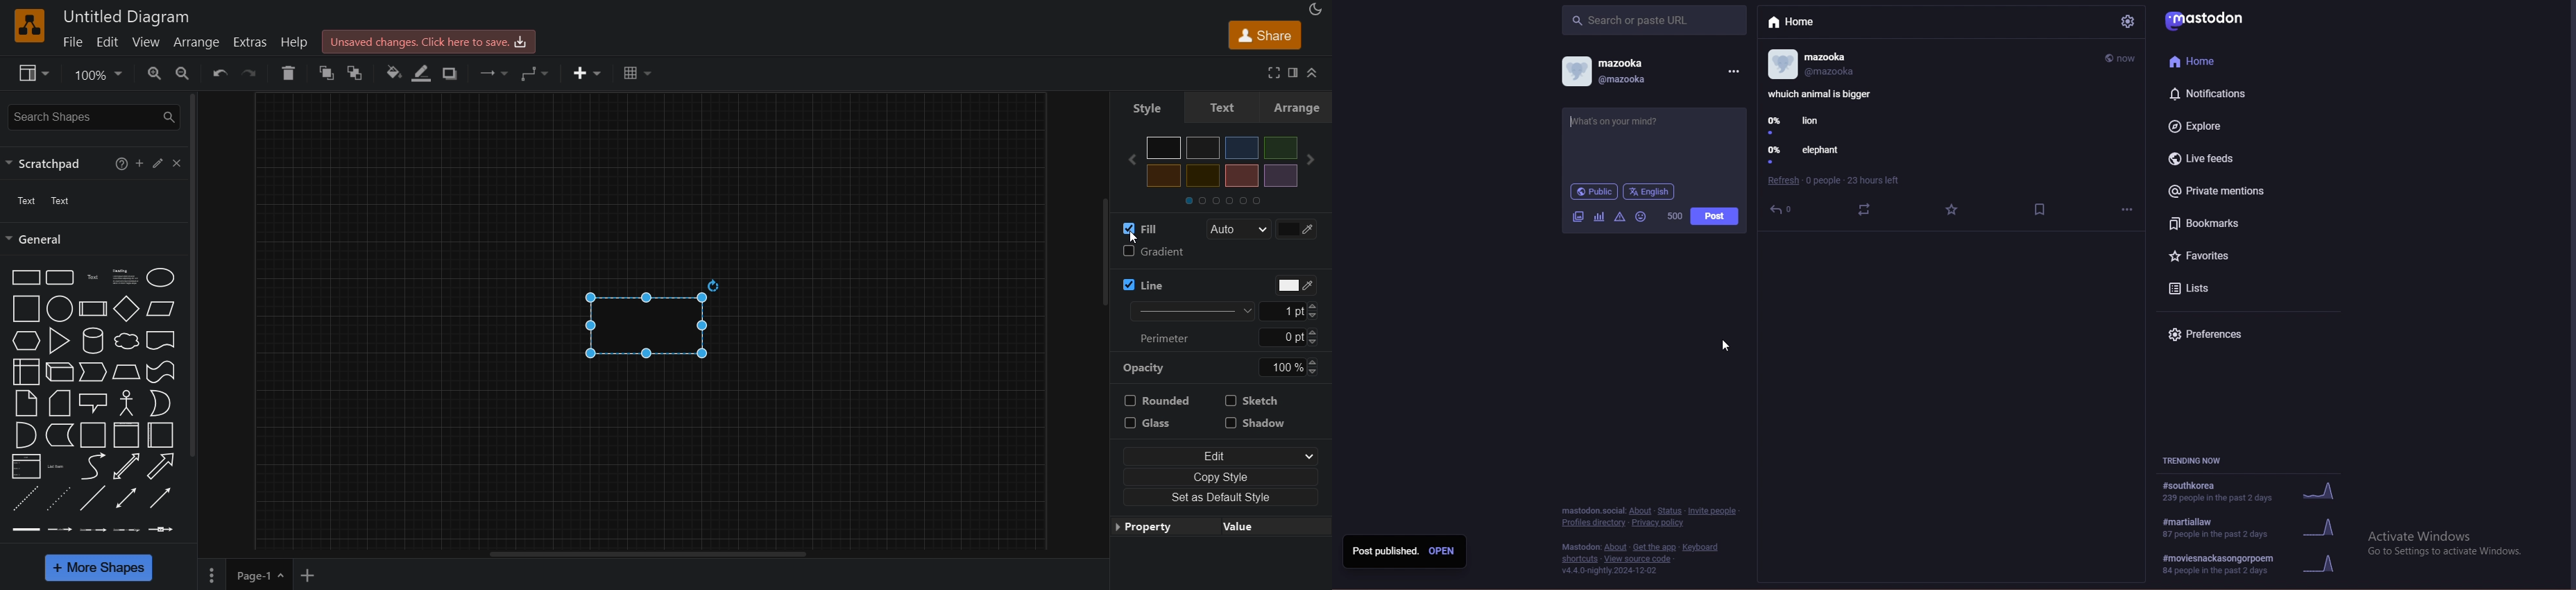 The image size is (2576, 616). I want to click on zoom out, so click(185, 72).